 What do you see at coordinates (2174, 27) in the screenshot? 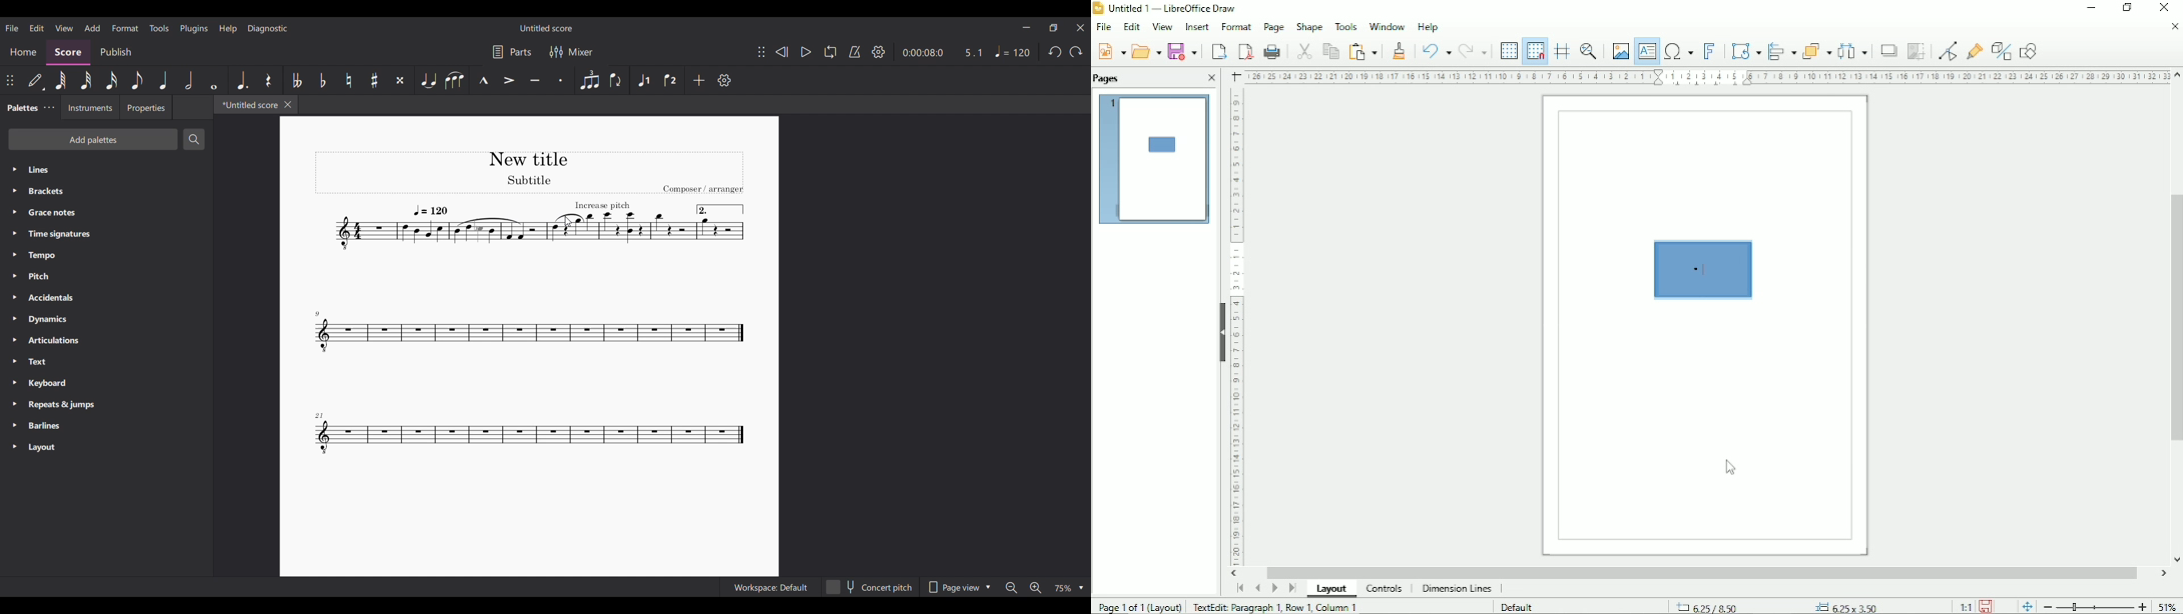
I see `Close` at bounding box center [2174, 27].